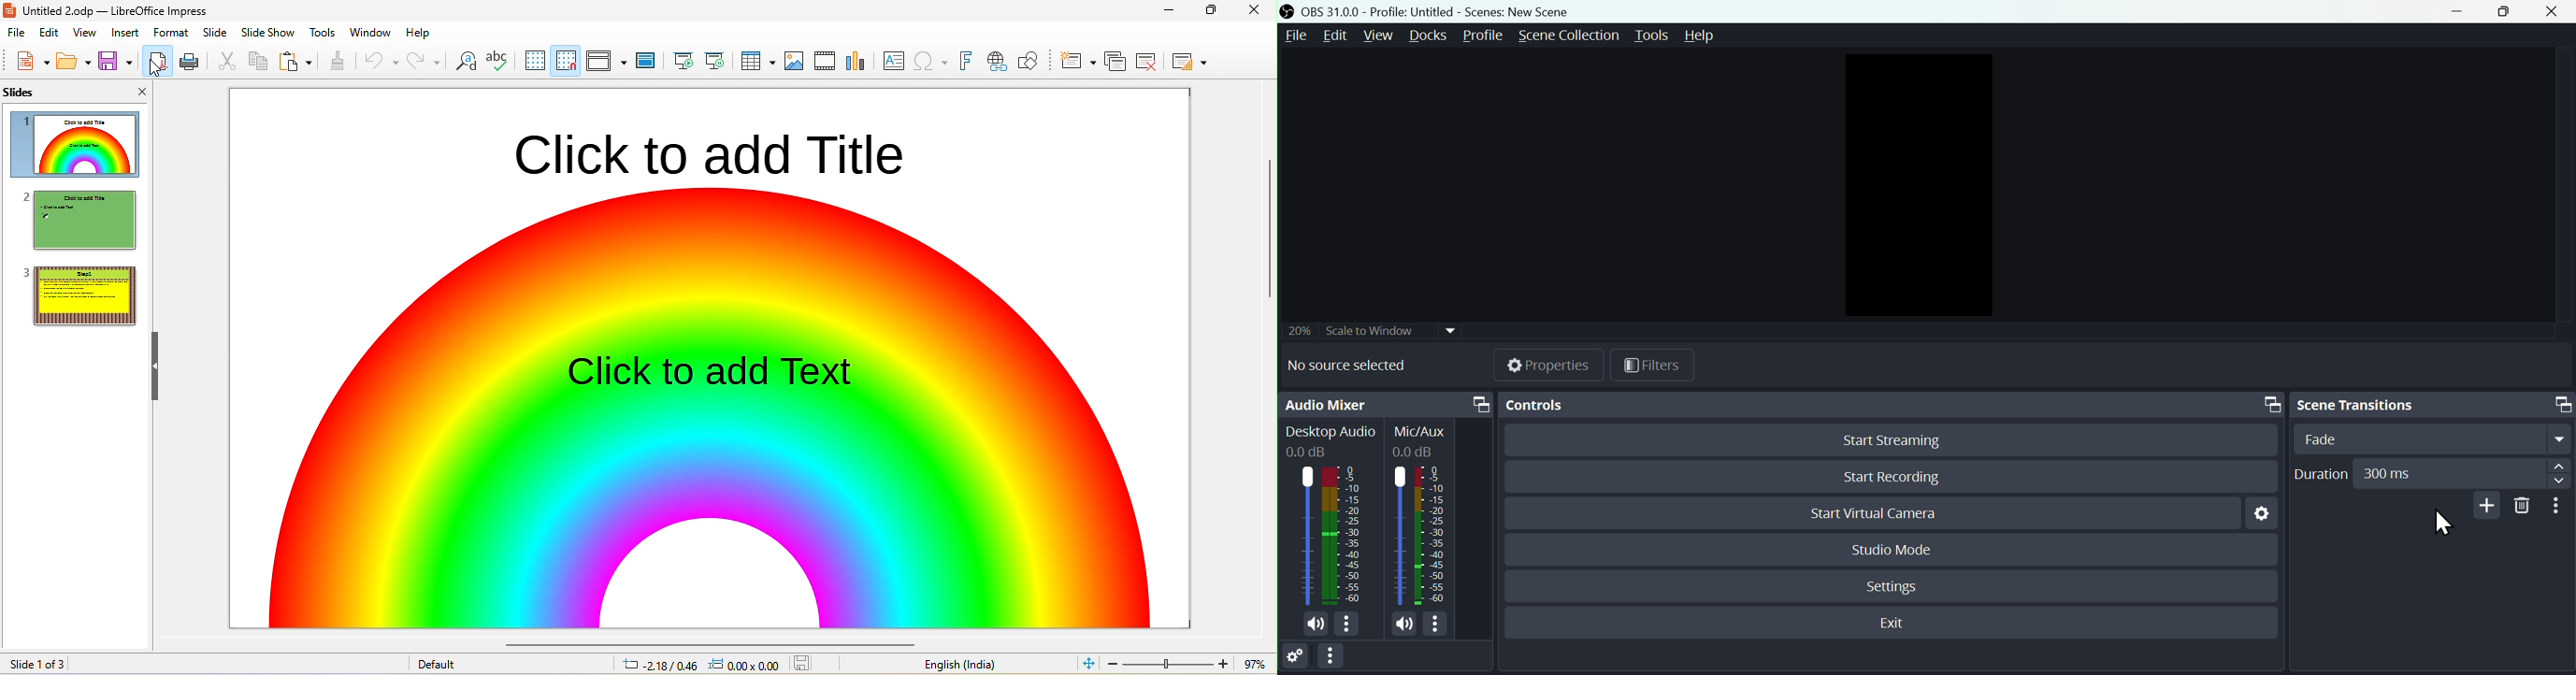 The image size is (2576, 700). Describe the element at coordinates (1362, 365) in the screenshot. I see `No source selected` at that location.